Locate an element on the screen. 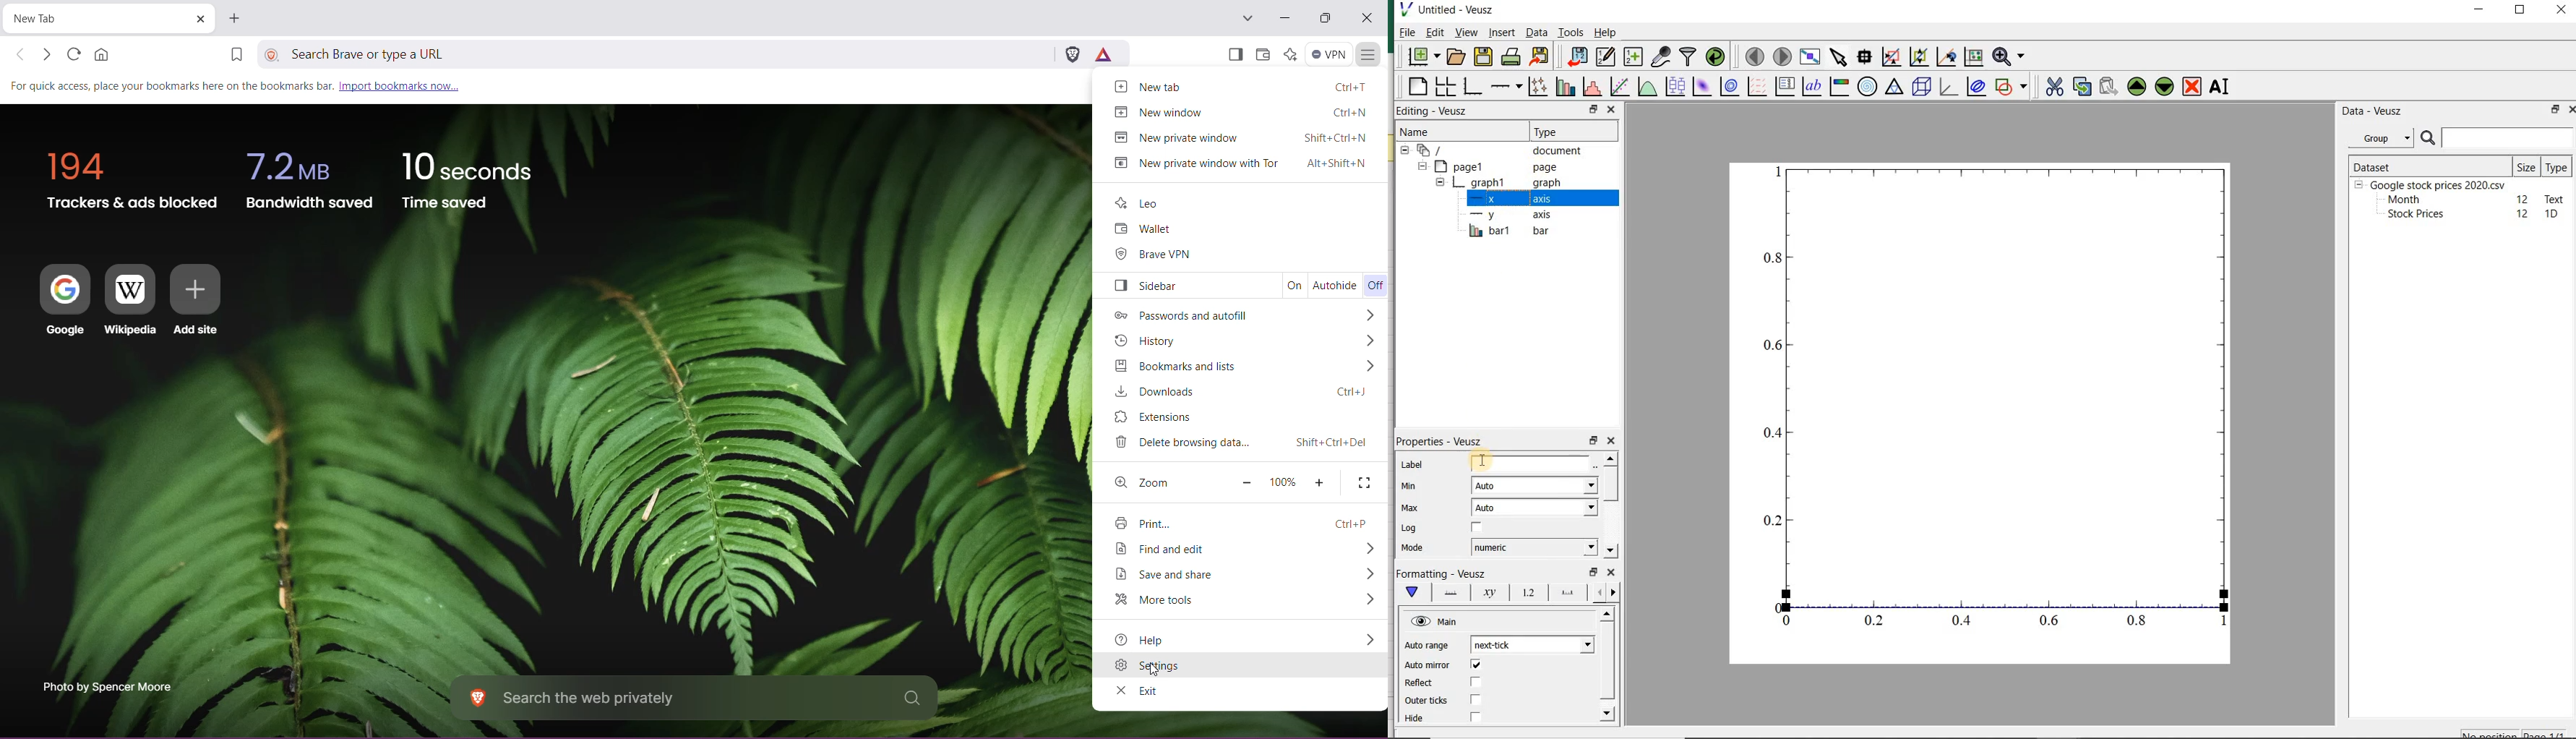  plot box plots is located at coordinates (1673, 88).